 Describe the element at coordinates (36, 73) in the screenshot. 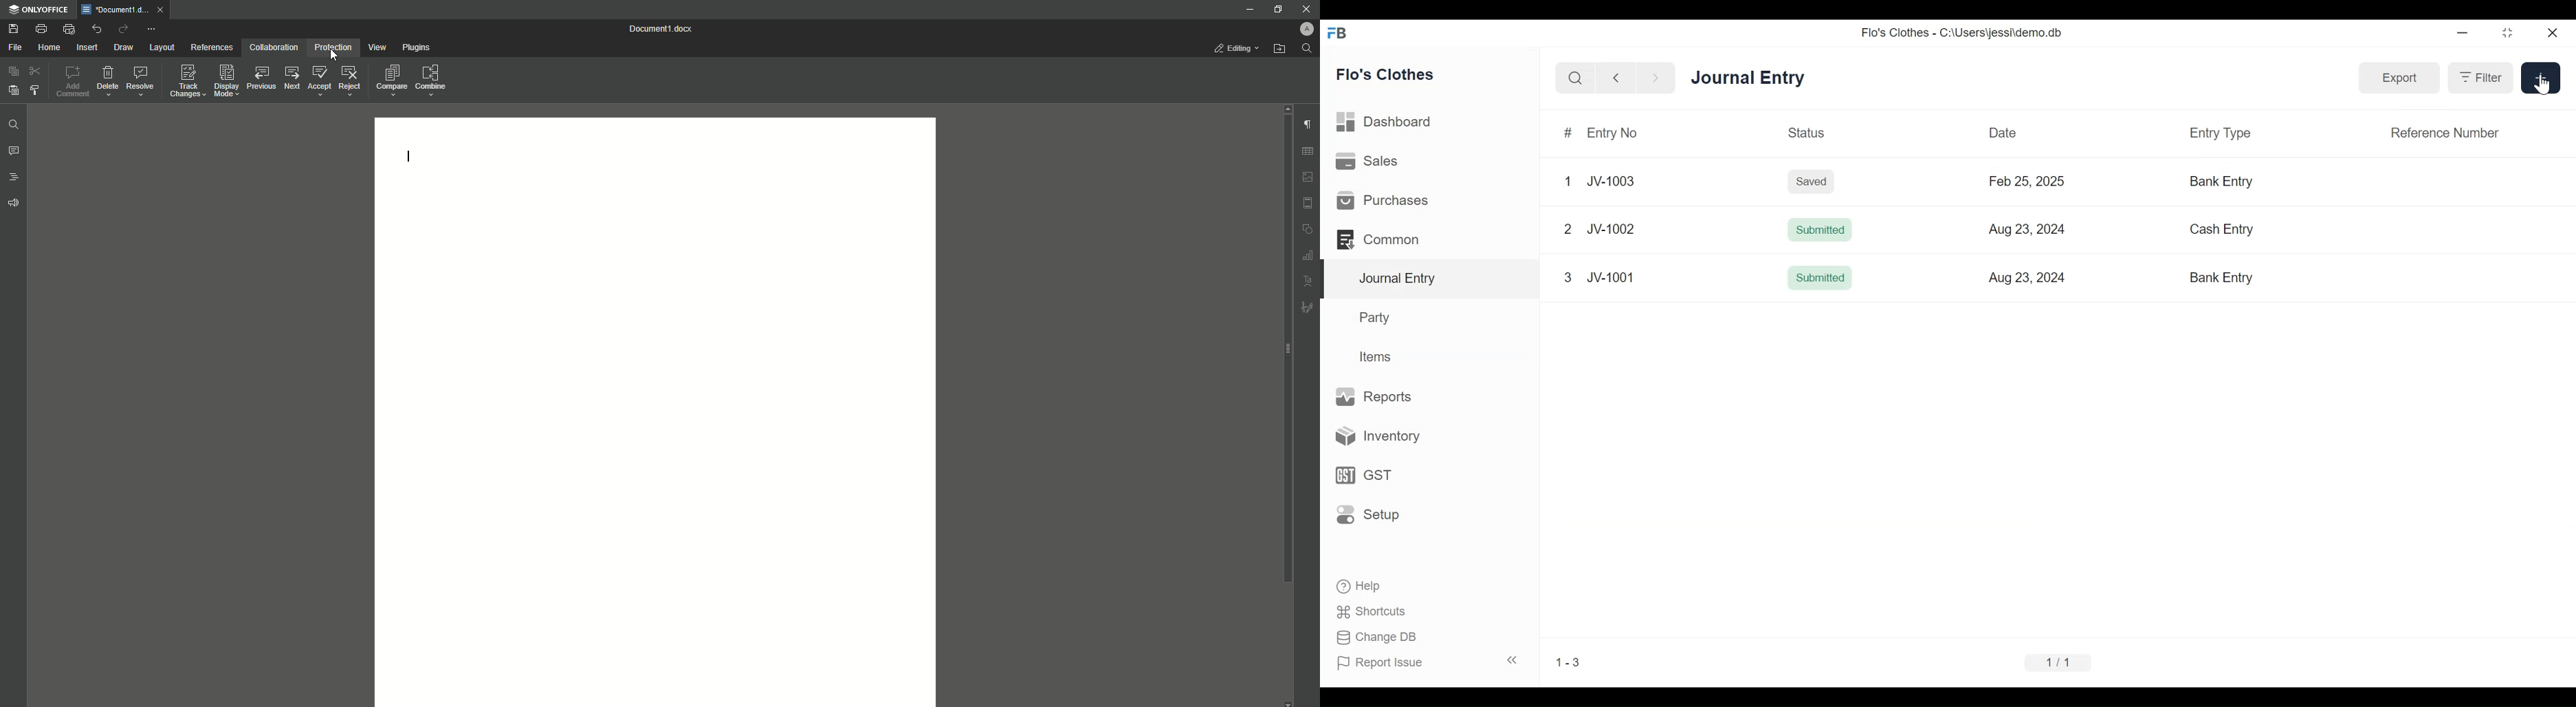

I see `Cut` at that location.